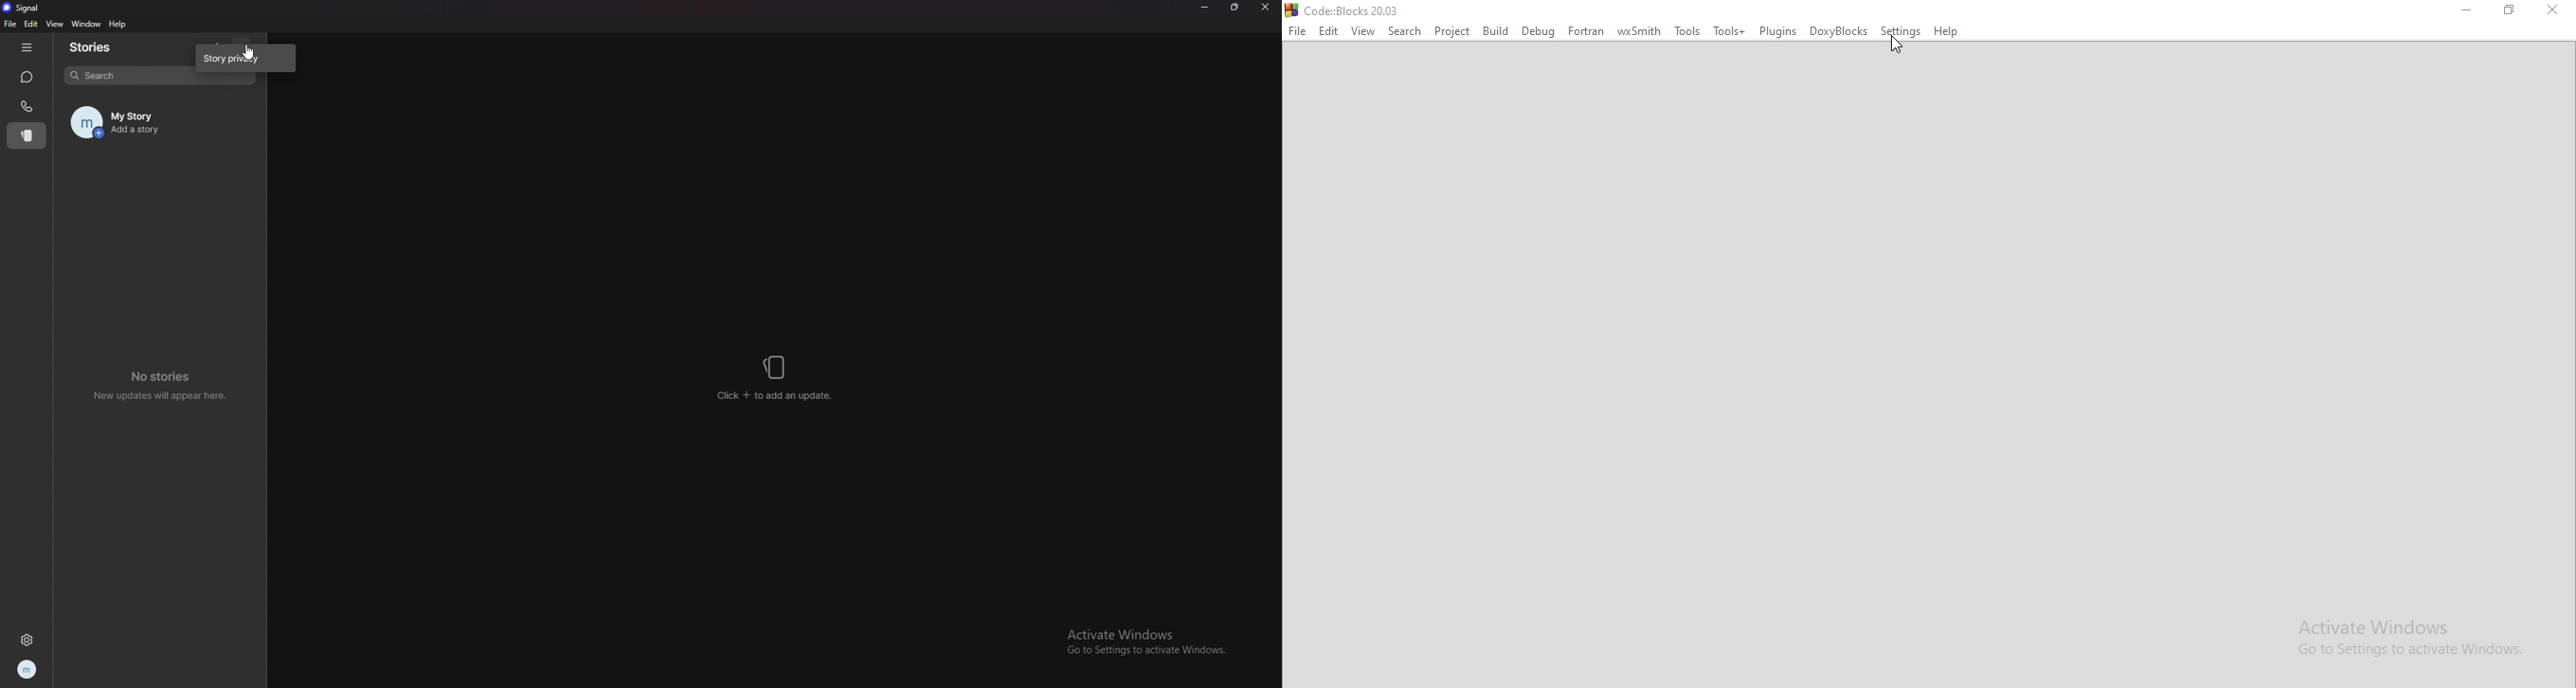 The image size is (2576, 700). What do you see at coordinates (775, 397) in the screenshot?
I see `click + to add an update` at bounding box center [775, 397].